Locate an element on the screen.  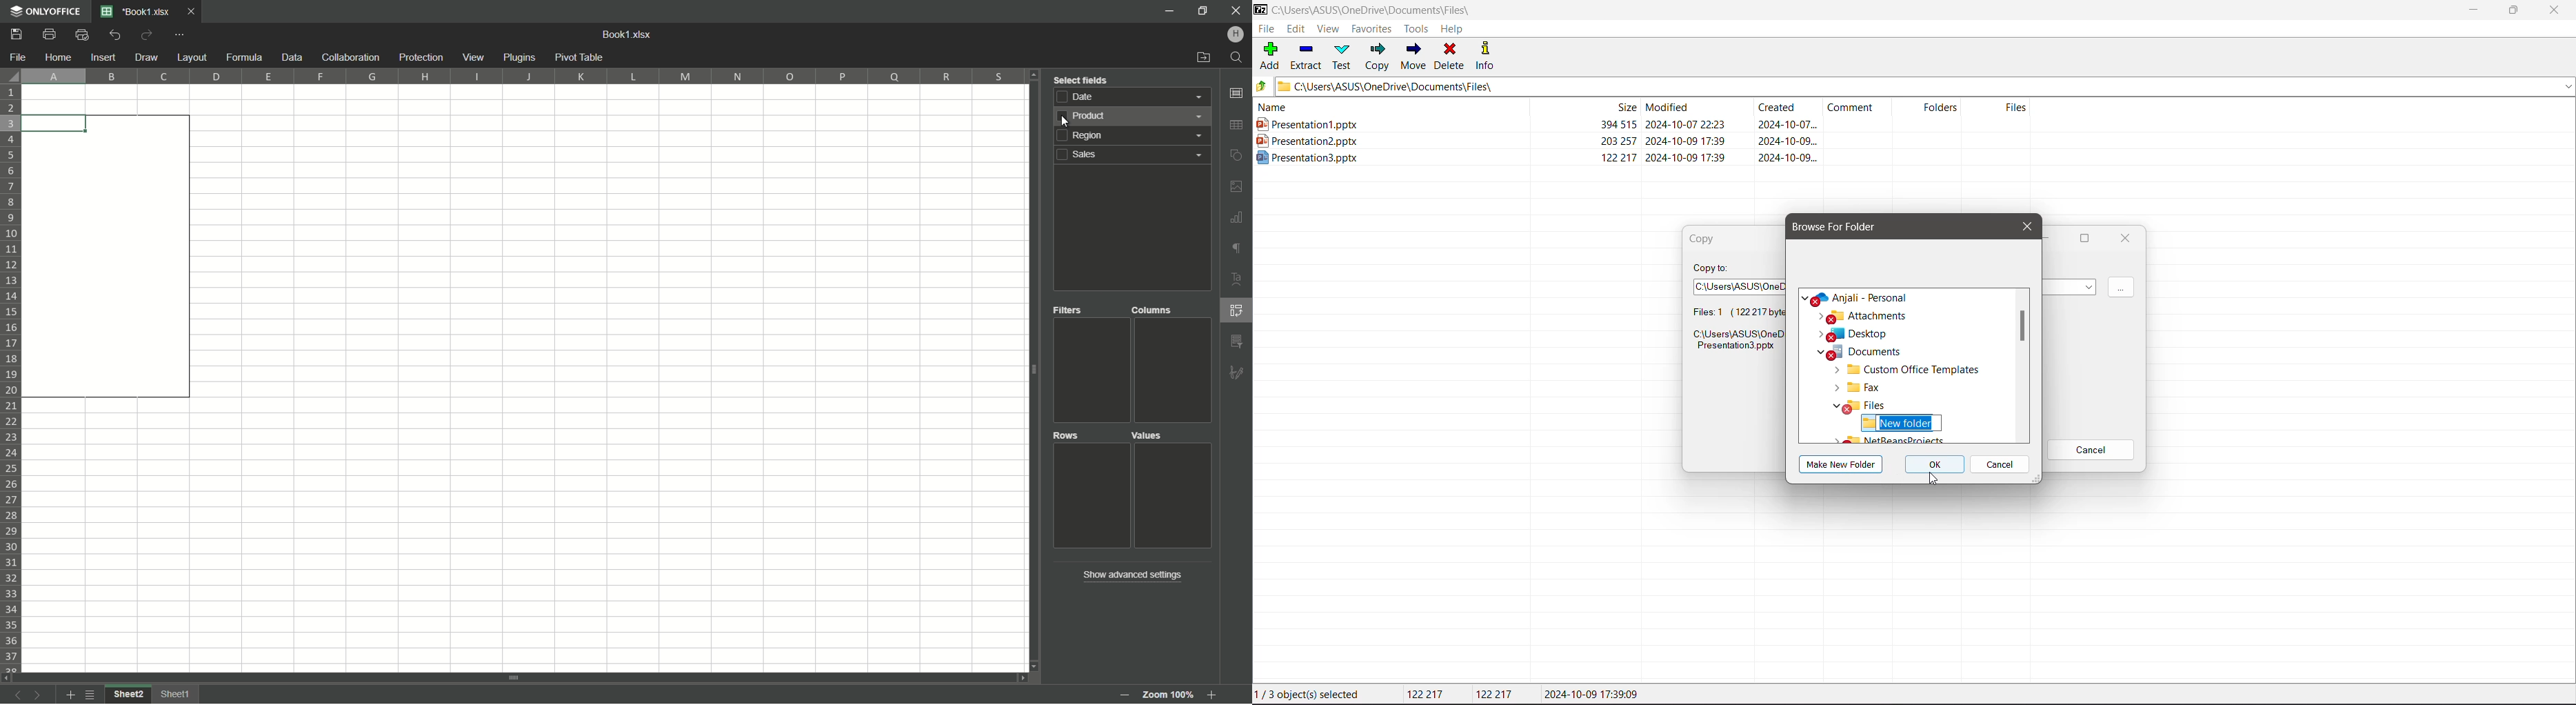
Restore Down is located at coordinates (2514, 9).